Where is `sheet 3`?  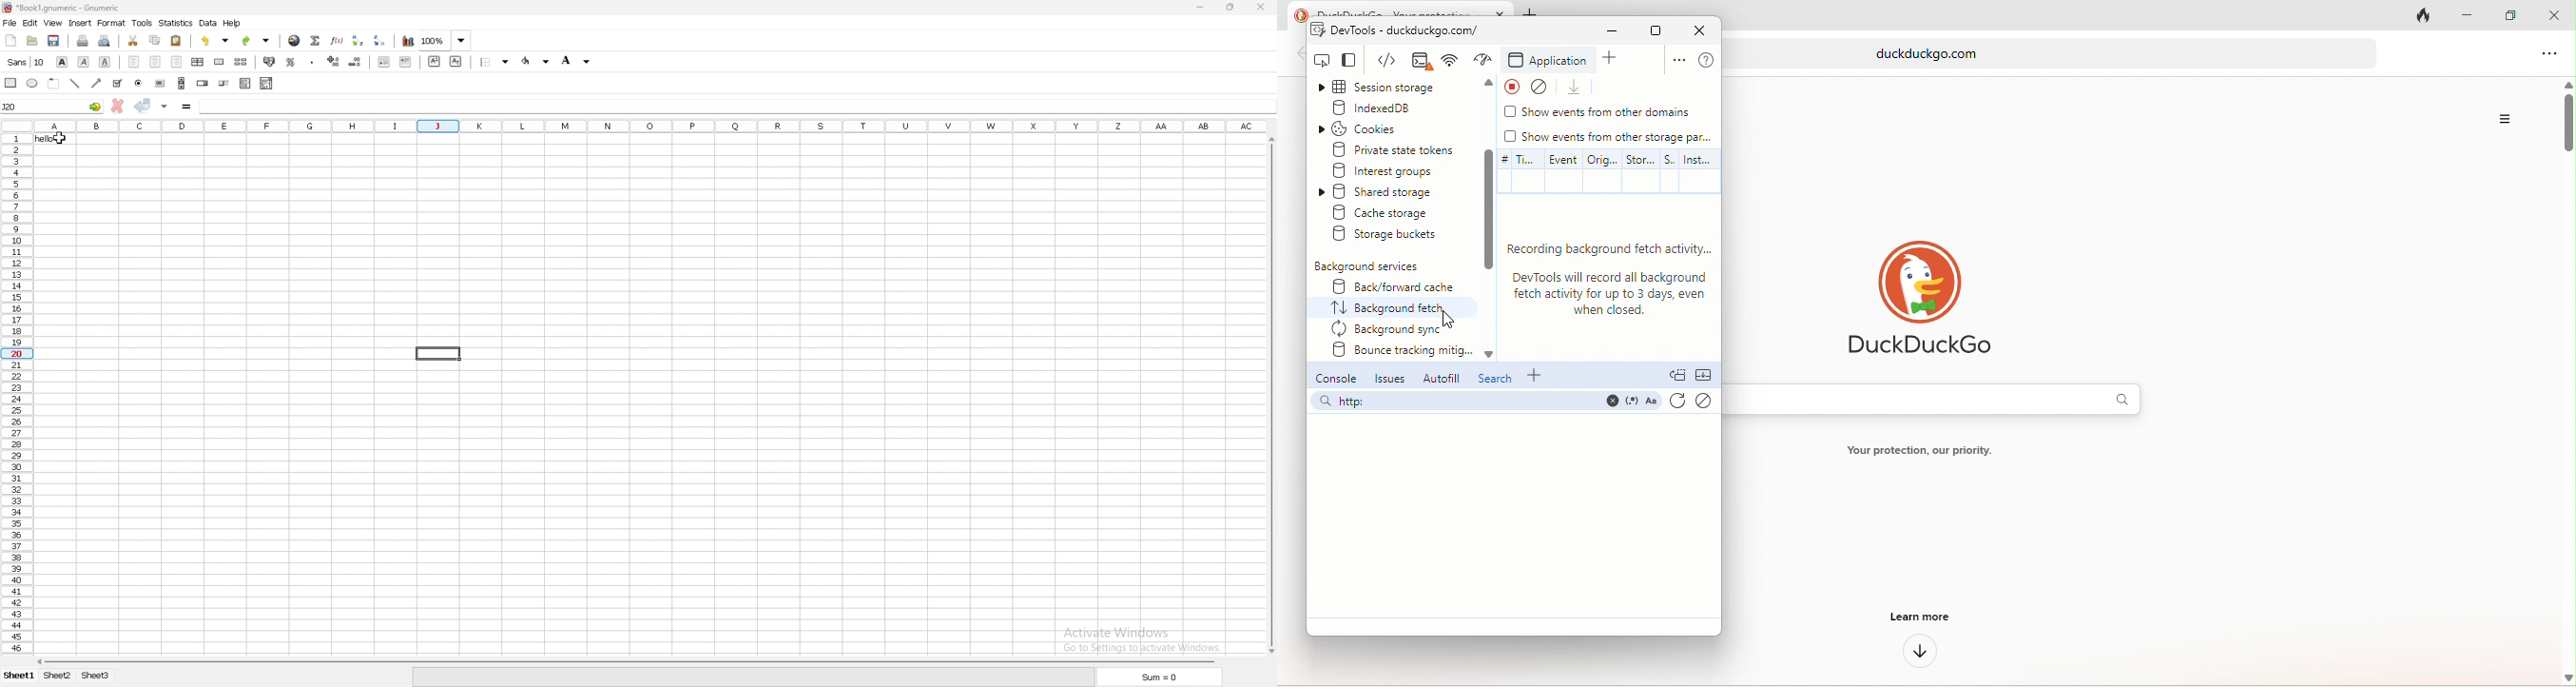
sheet 3 is located at coordinates (96, 676).